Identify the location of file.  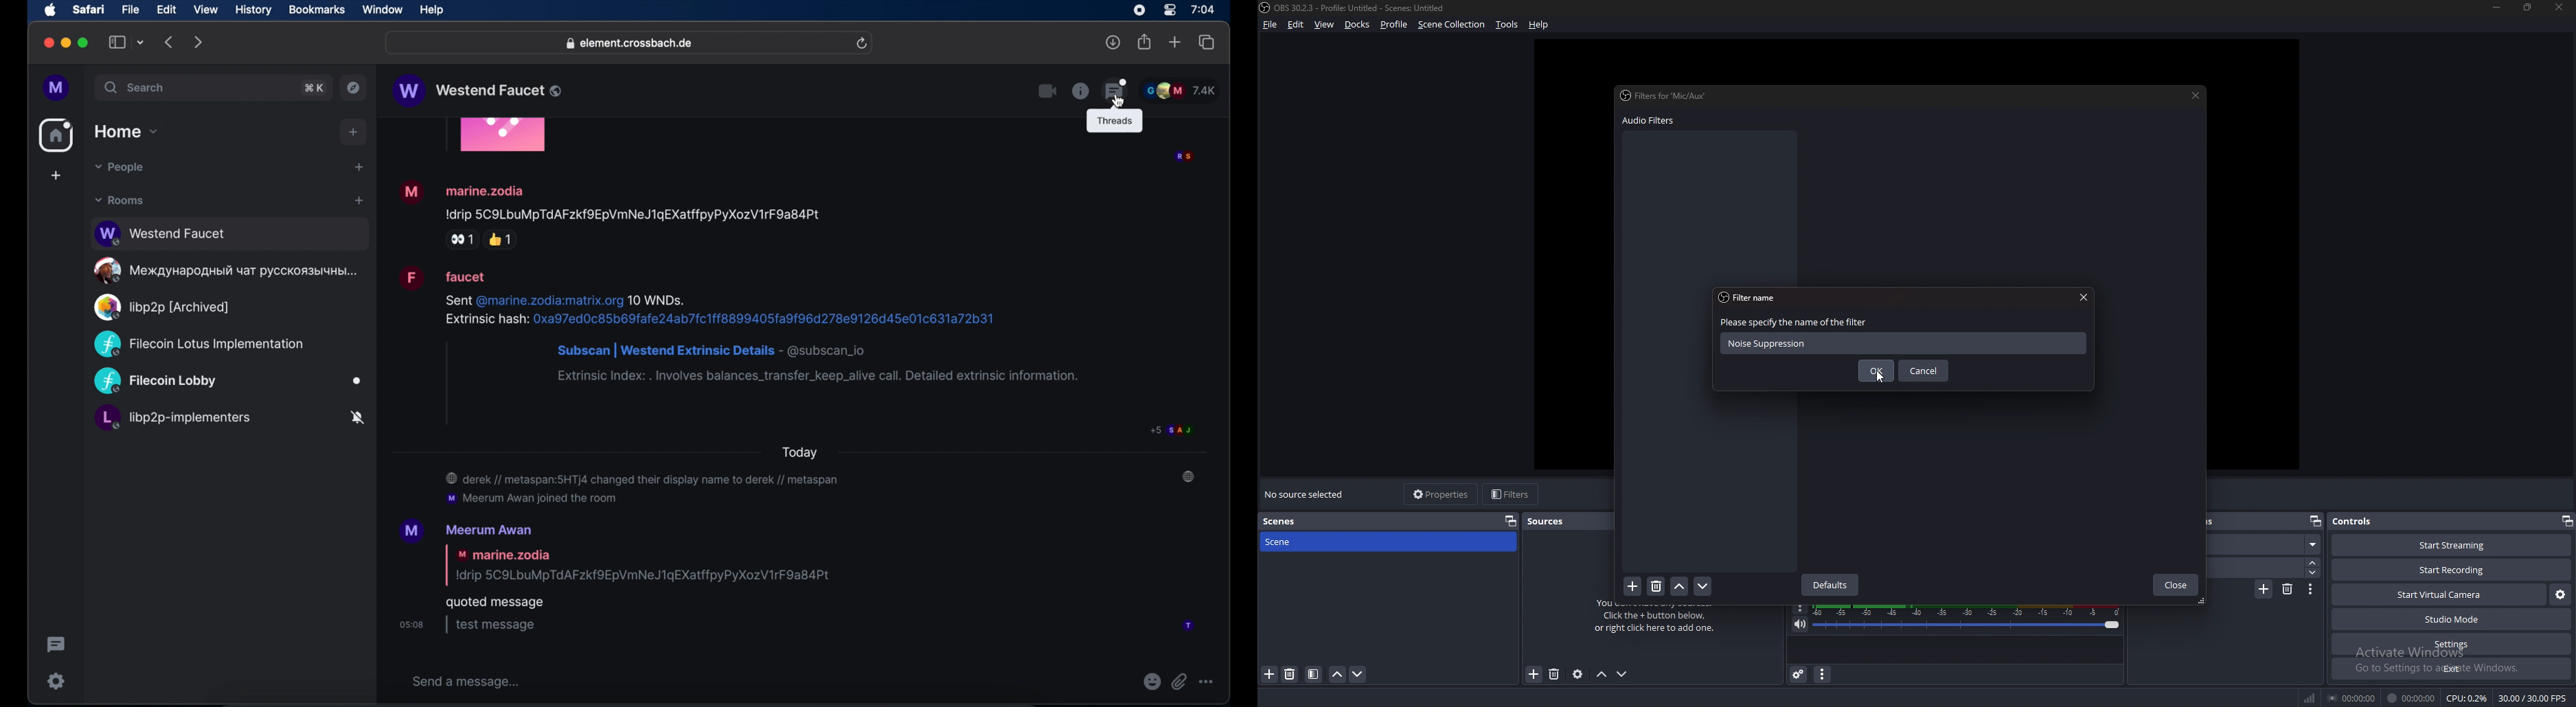
(130, 10).